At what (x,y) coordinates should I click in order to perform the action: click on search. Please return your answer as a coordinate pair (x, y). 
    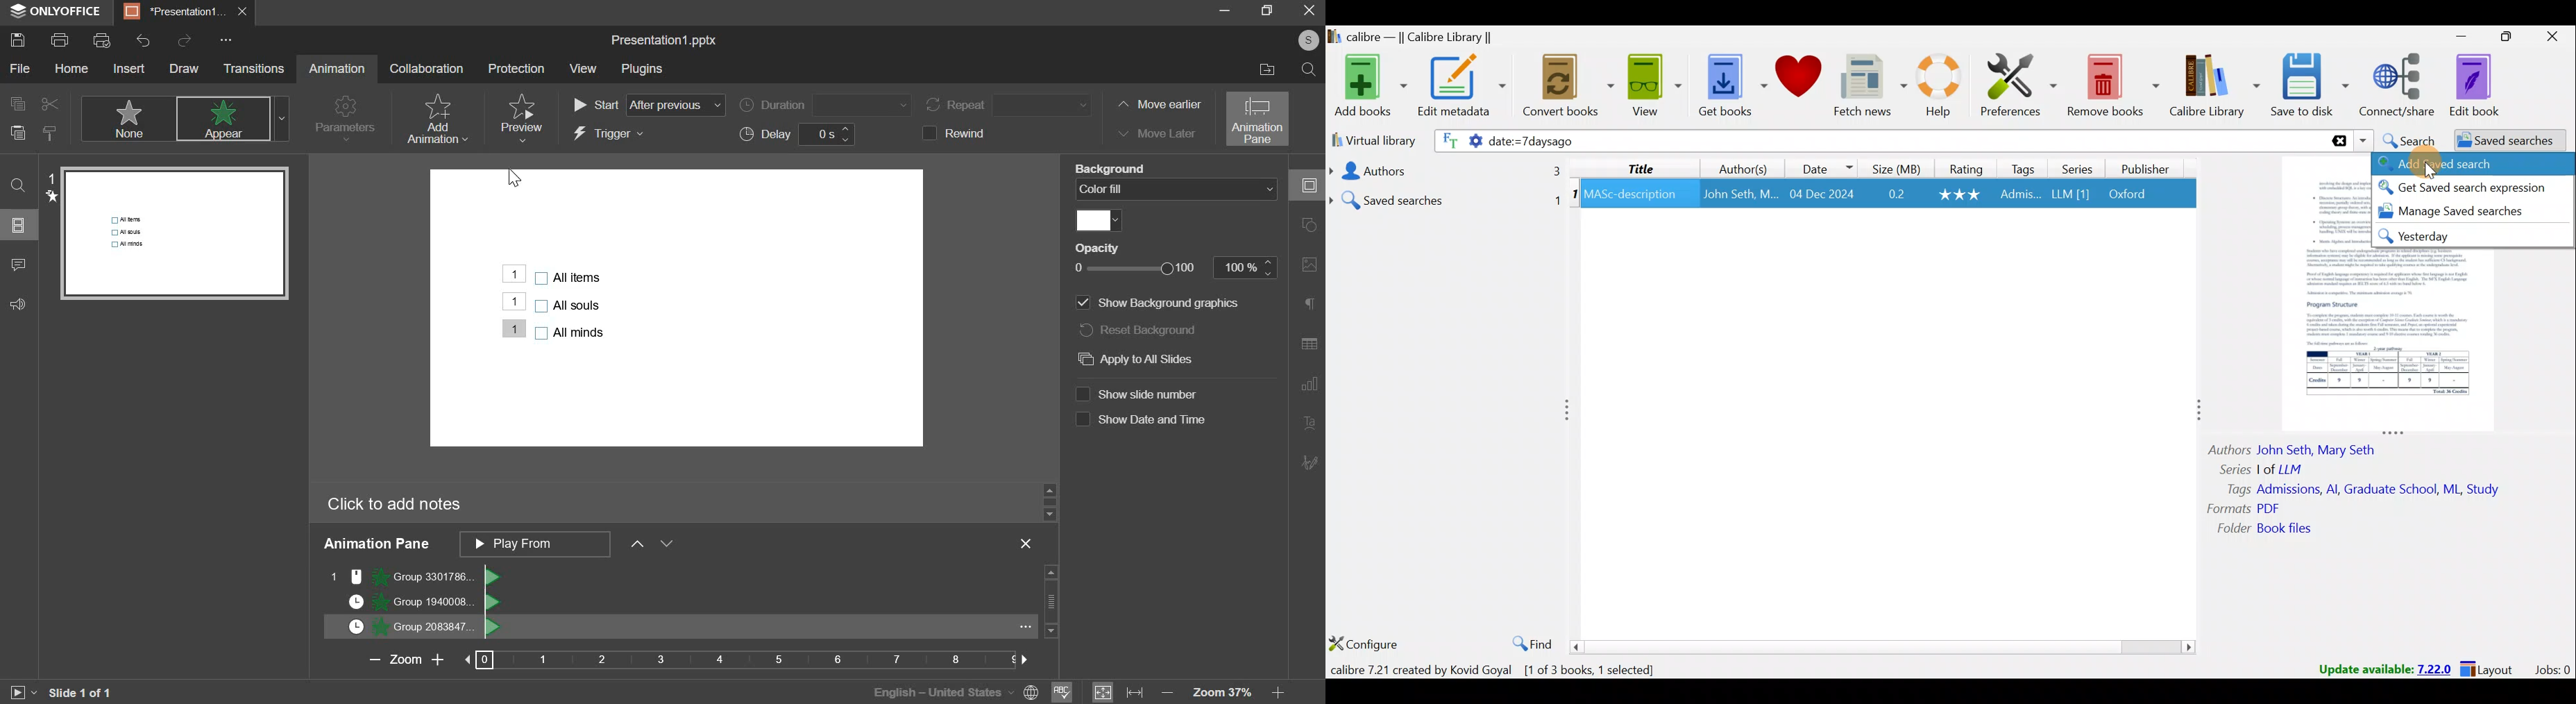
    Looking at the image, I should click on (1310, 69).